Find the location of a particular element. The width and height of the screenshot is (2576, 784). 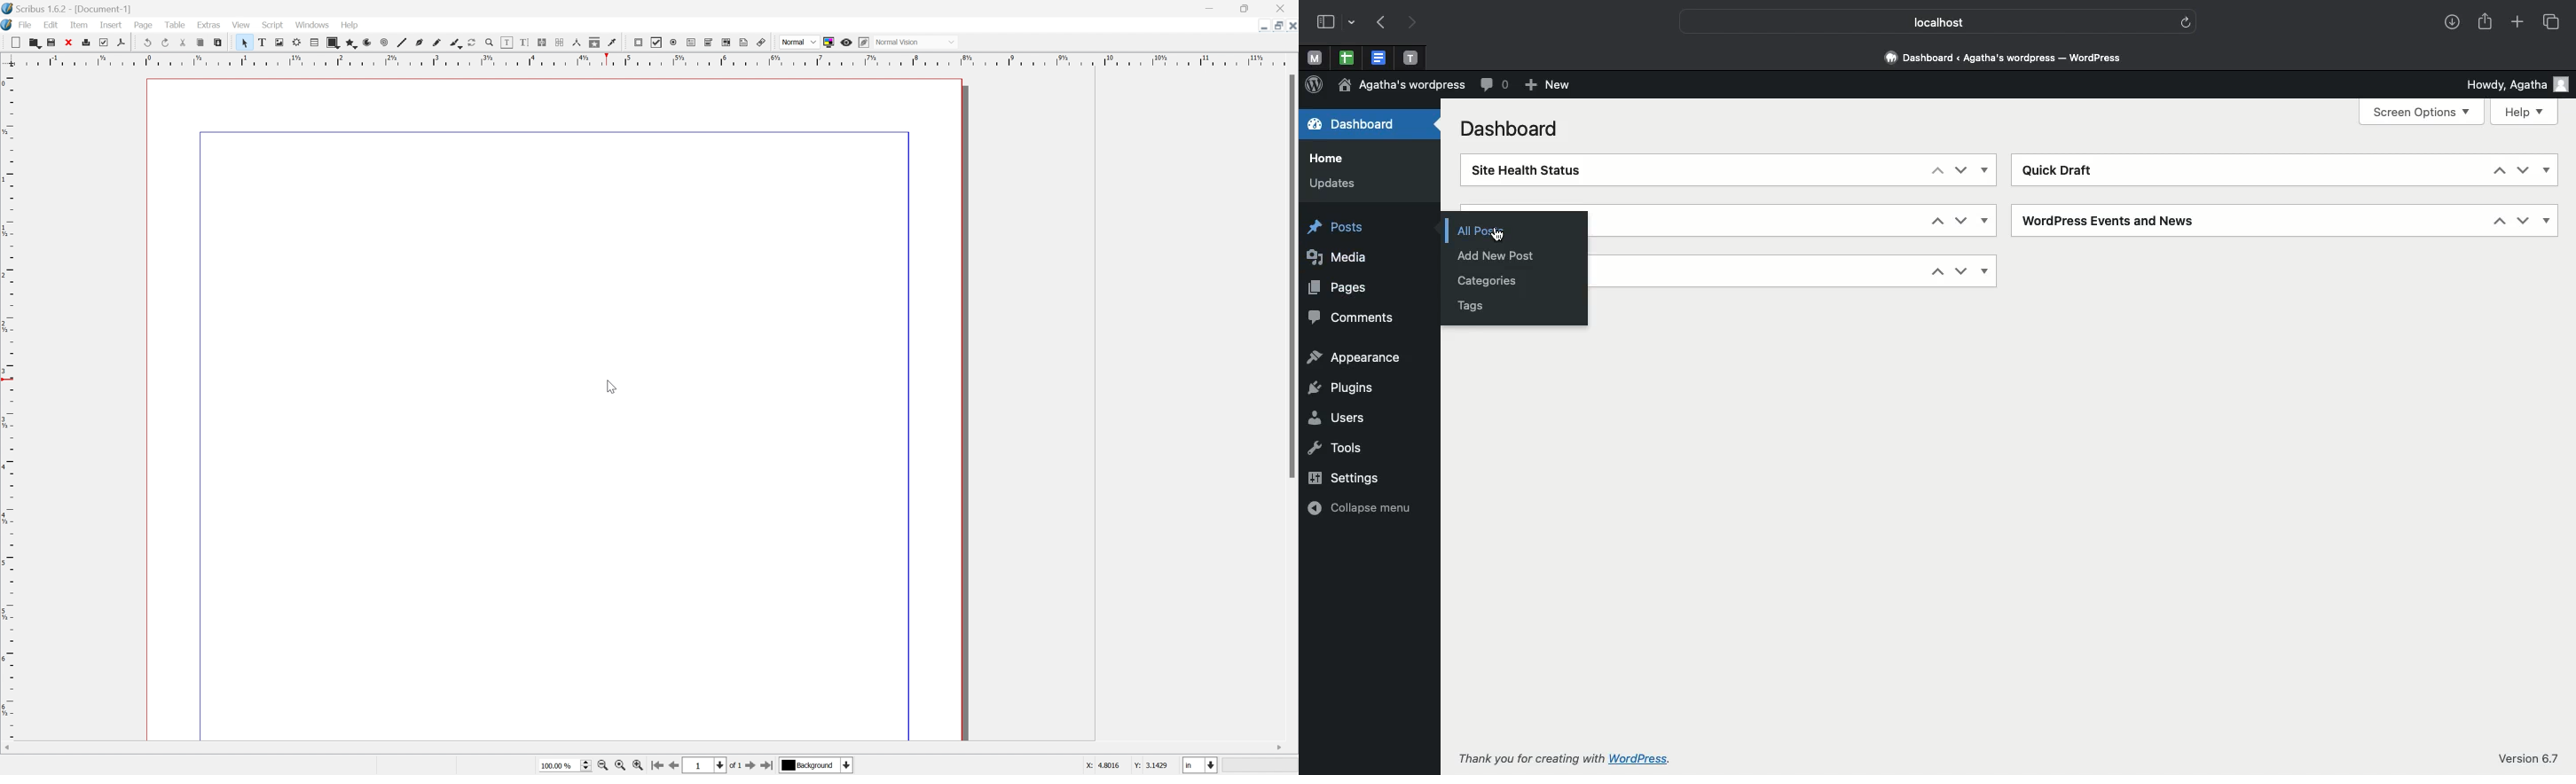

Previous page is located at coordinates (1379, 23).